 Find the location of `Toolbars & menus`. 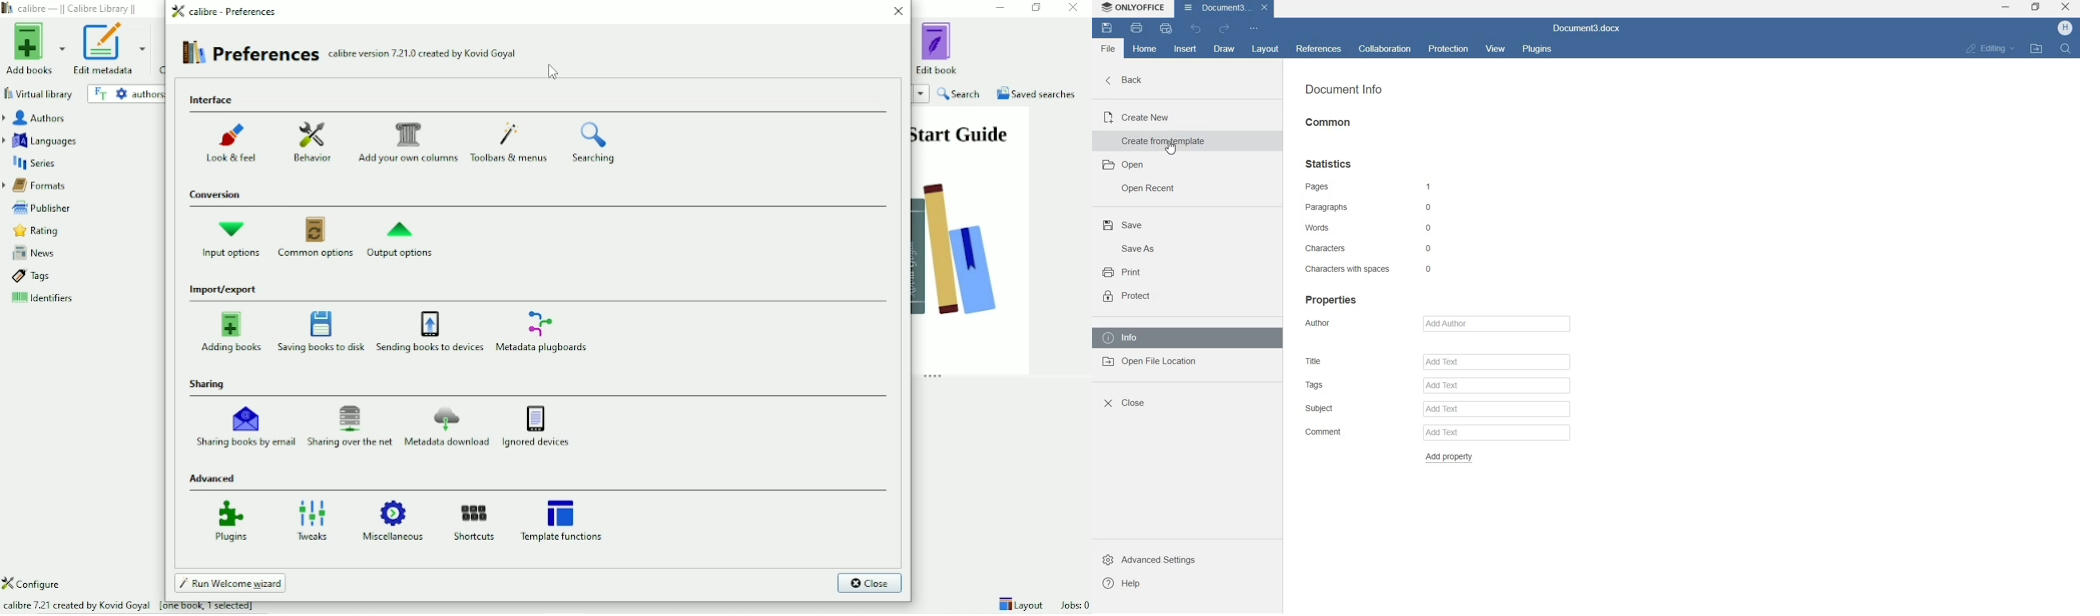

Toolbars & menus is located at coordinates (511, 142).